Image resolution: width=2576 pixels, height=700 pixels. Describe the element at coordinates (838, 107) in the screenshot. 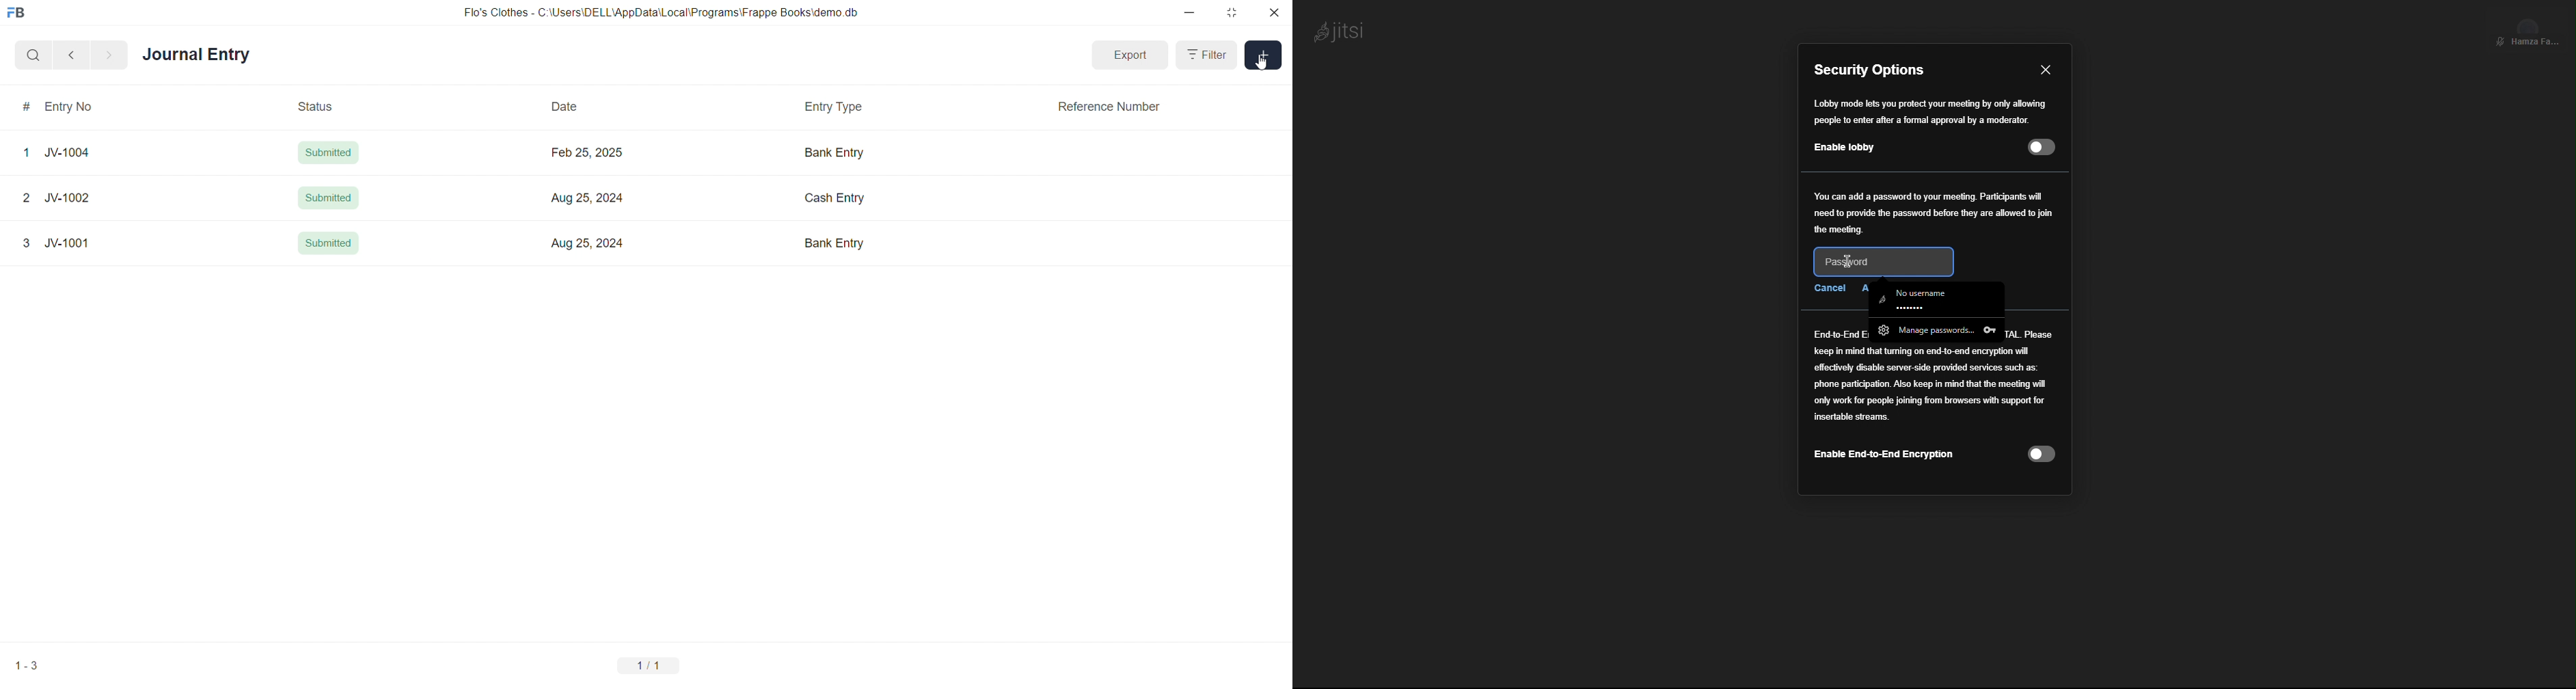

I see `Entry Type` at that location.